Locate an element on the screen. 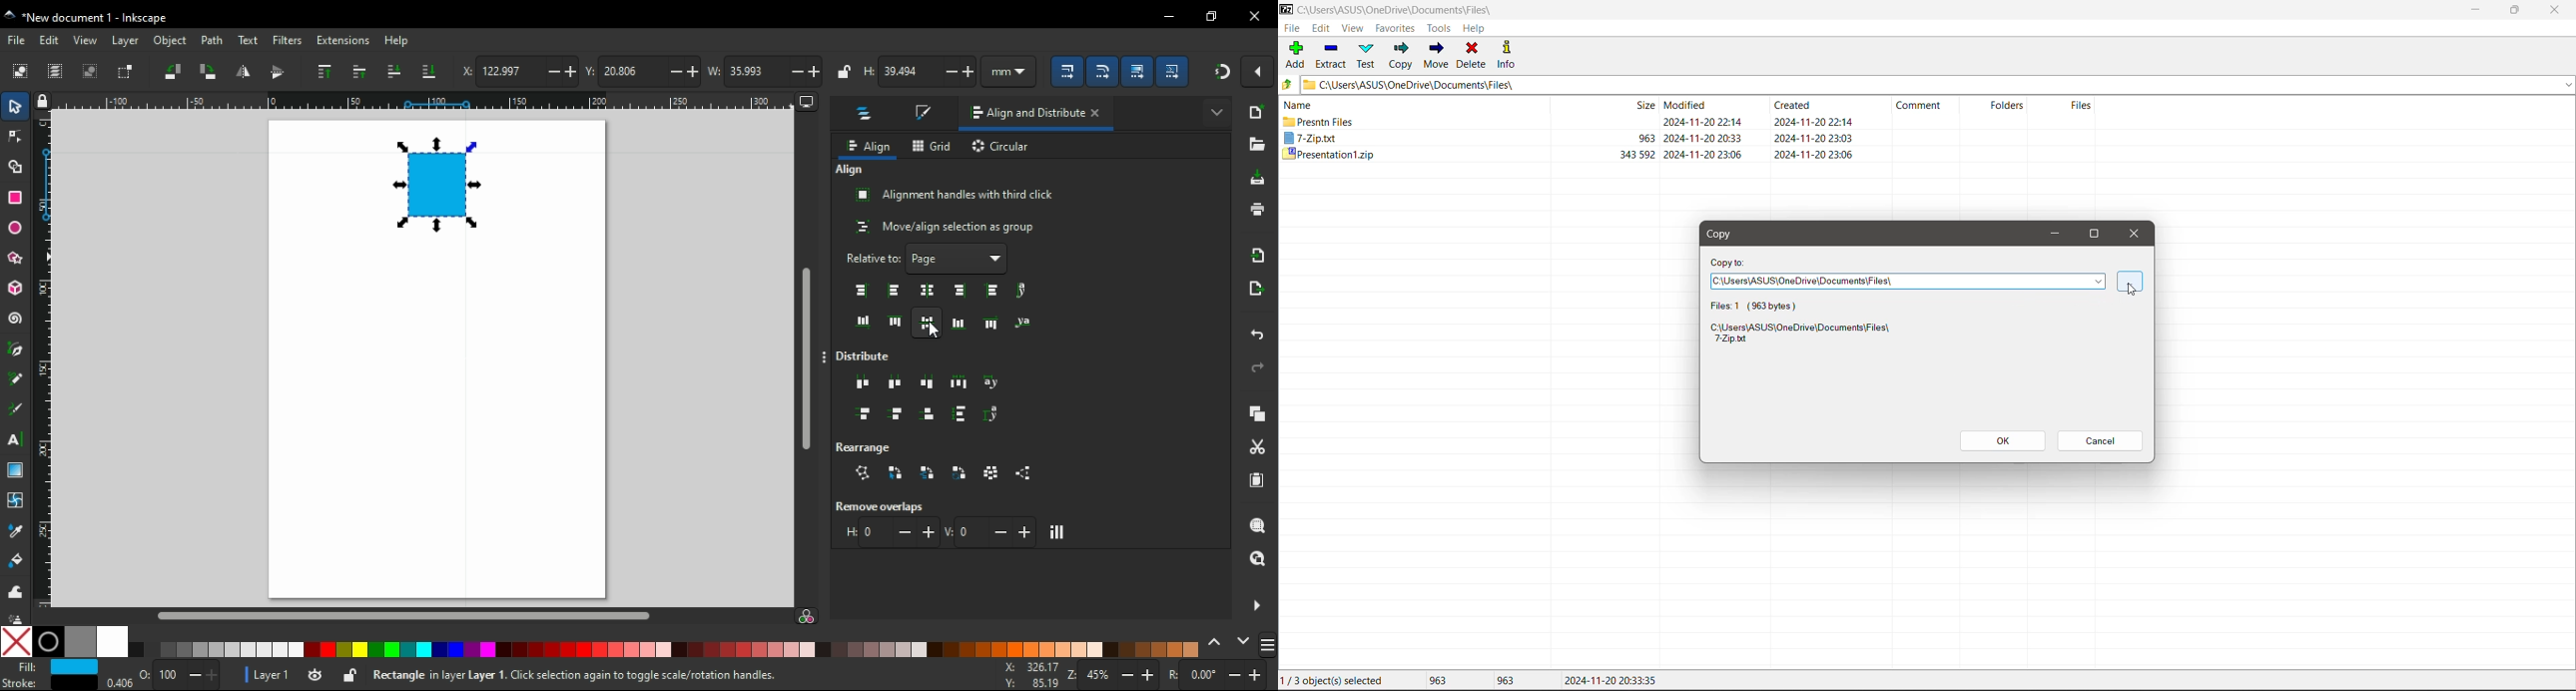  randomize centers in both dimensions is located at coordinates (992, 472).